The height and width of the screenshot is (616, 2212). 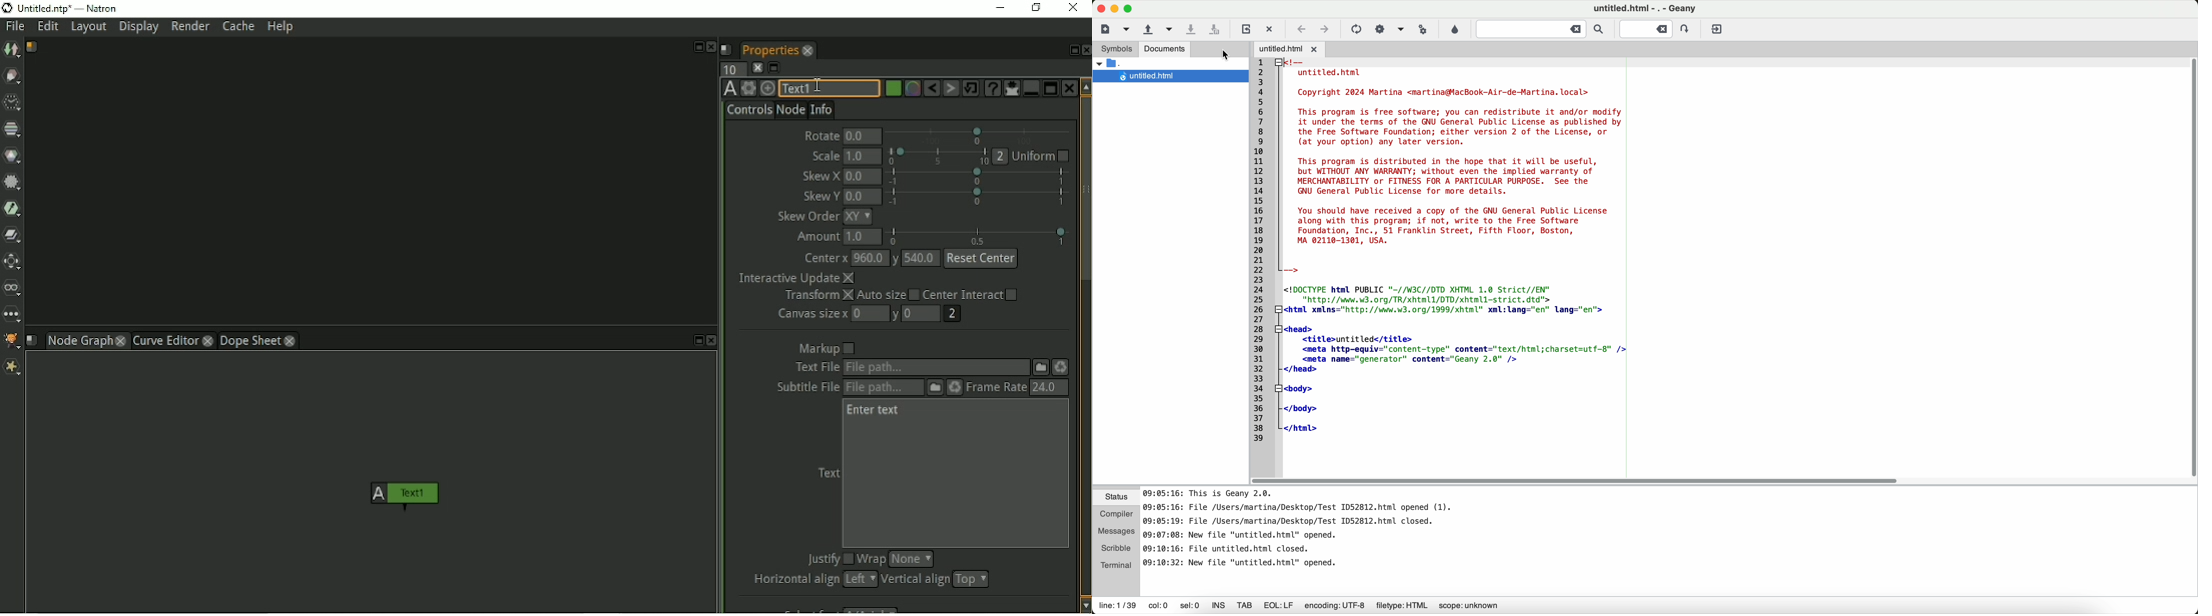 What do you see at coordinates (1127, 29) in the screenshot?
I see `cursor on new file from a template` at bounding box center [1127, 29].